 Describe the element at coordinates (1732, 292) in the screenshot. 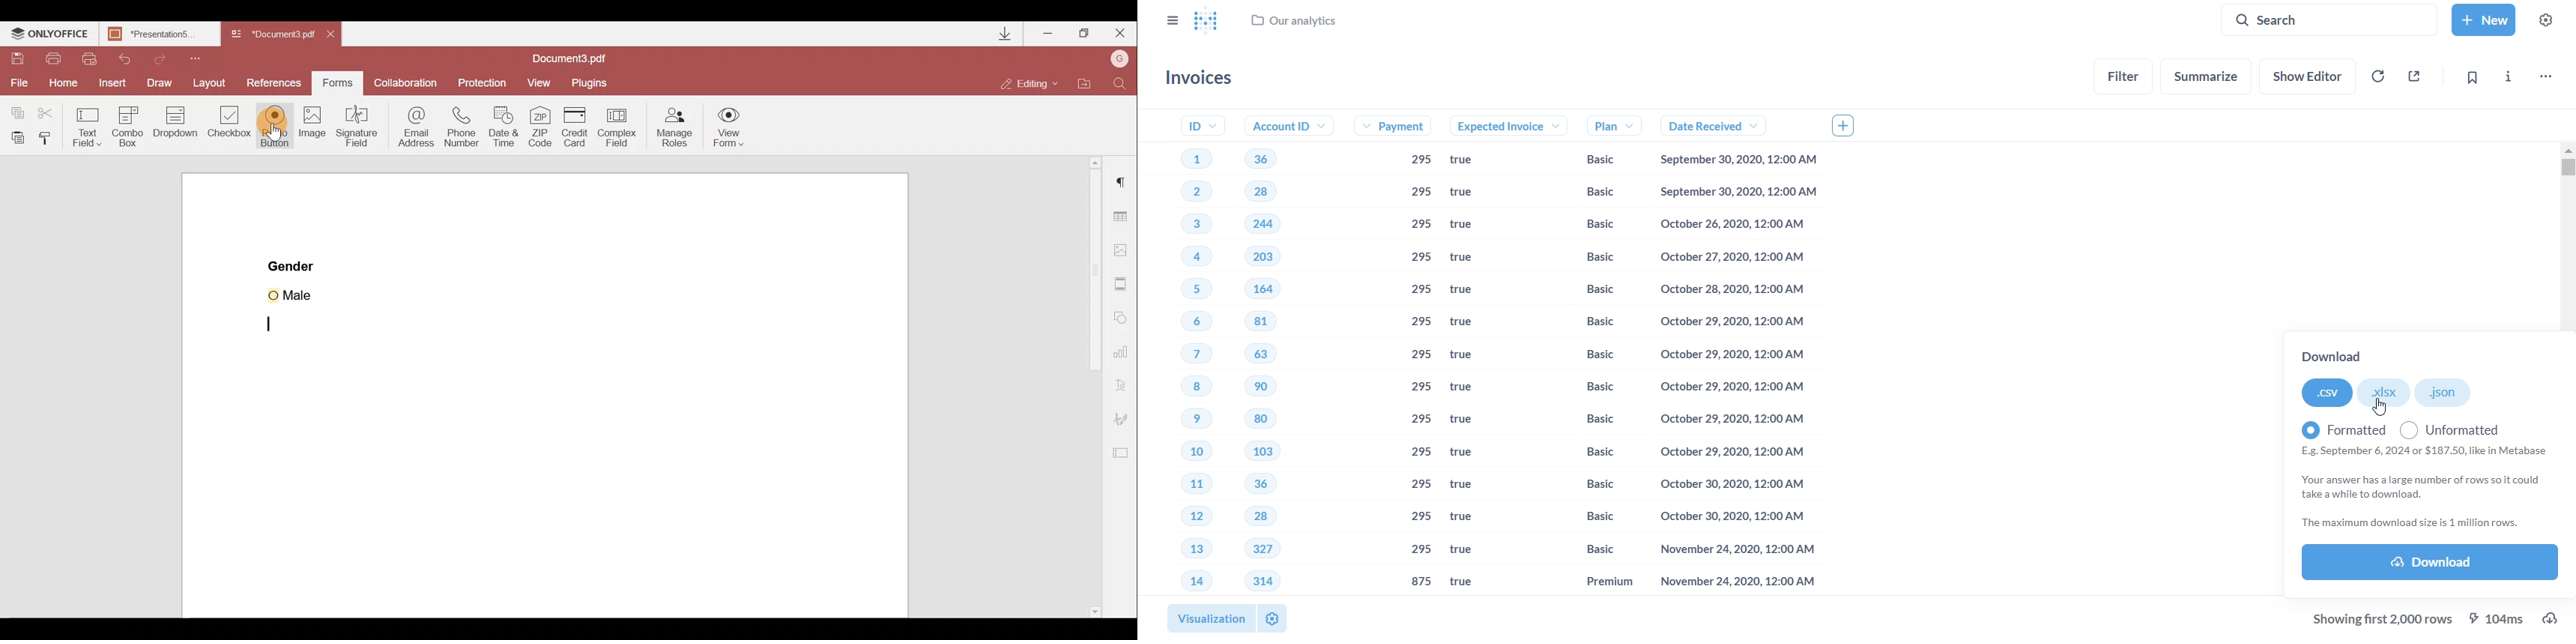

I see `October 28, 2020, 12:00 AM` at that location.